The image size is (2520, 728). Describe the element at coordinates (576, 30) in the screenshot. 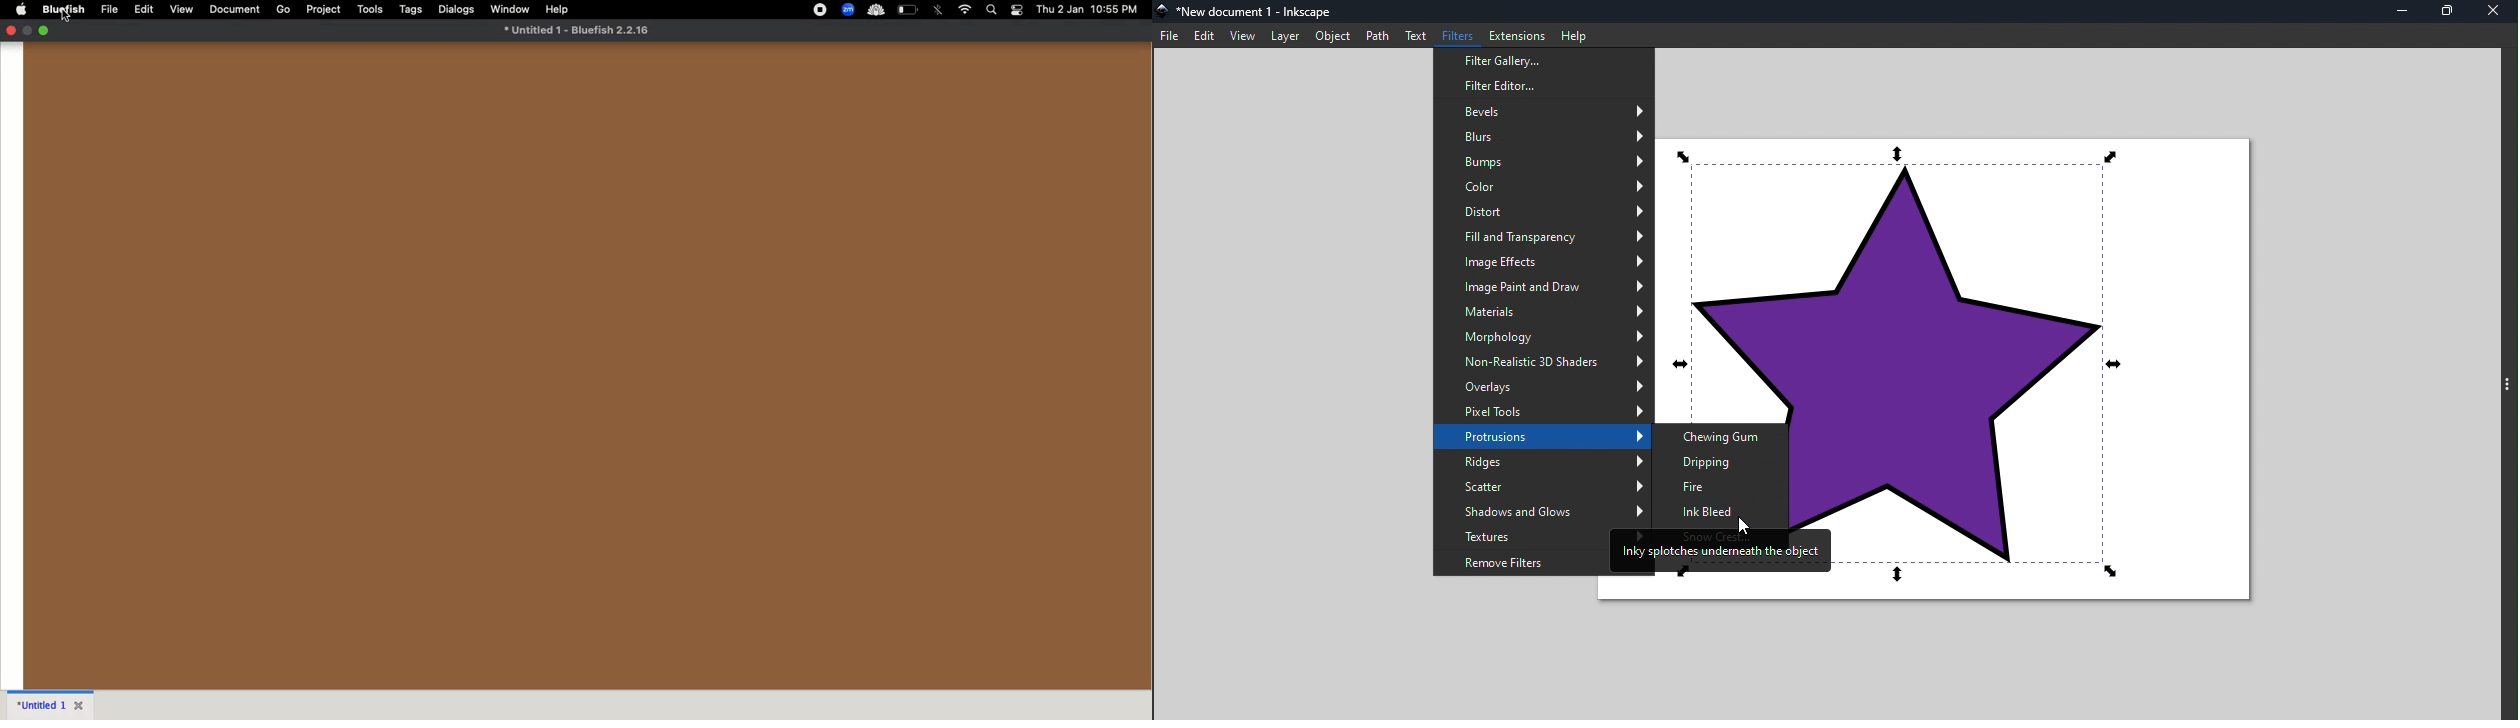

I see `untitled 1` at that location.